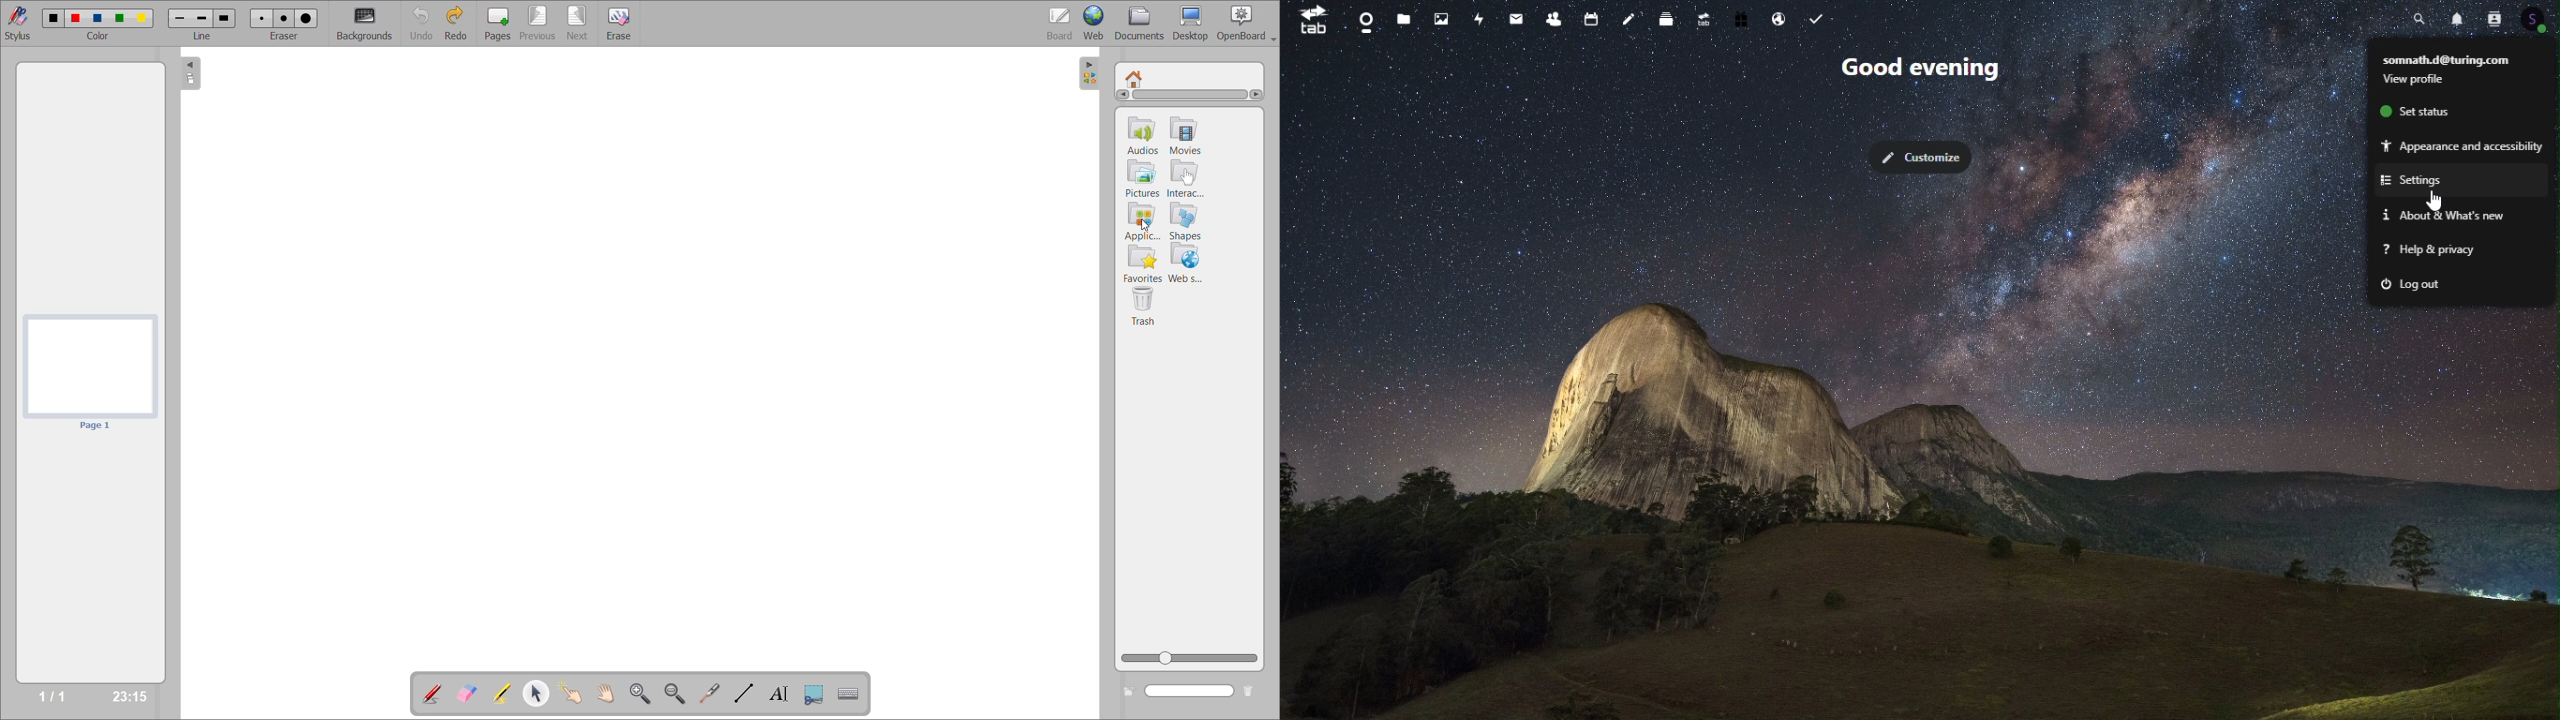  What do you see at coordinates (2429, 182) in the screenshot?
I see `settings` at bounding box center [2429, 182].